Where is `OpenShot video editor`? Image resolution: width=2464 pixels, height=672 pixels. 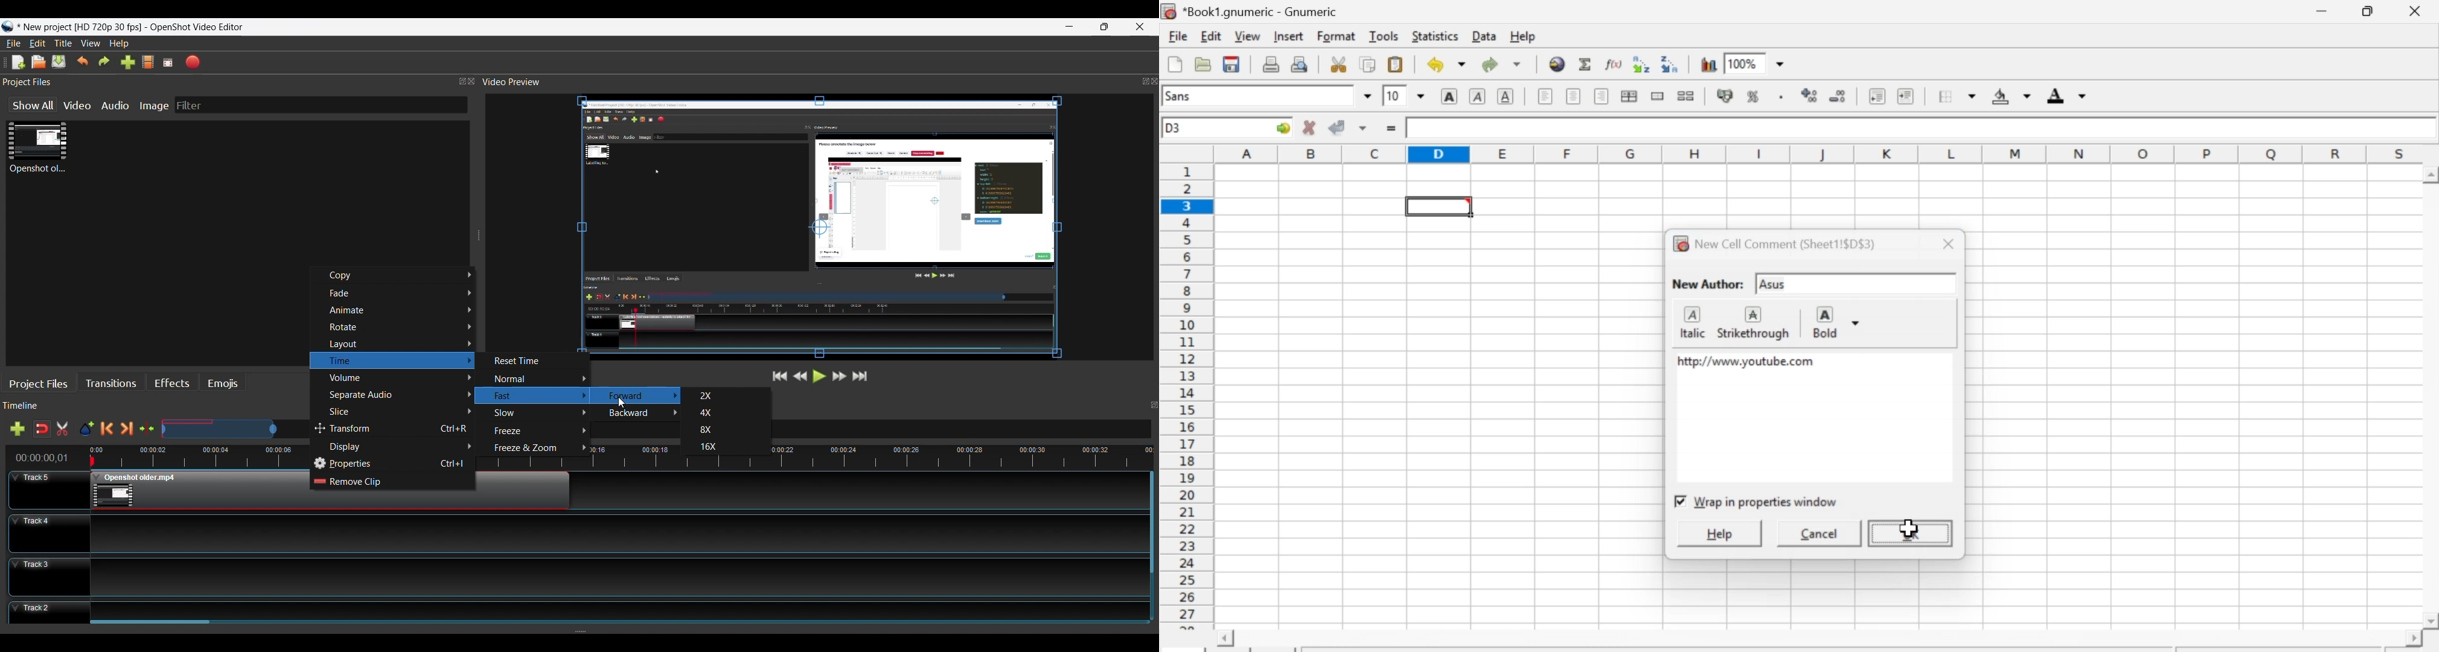
OpenShot video editor is located at coordinates (202, 27).